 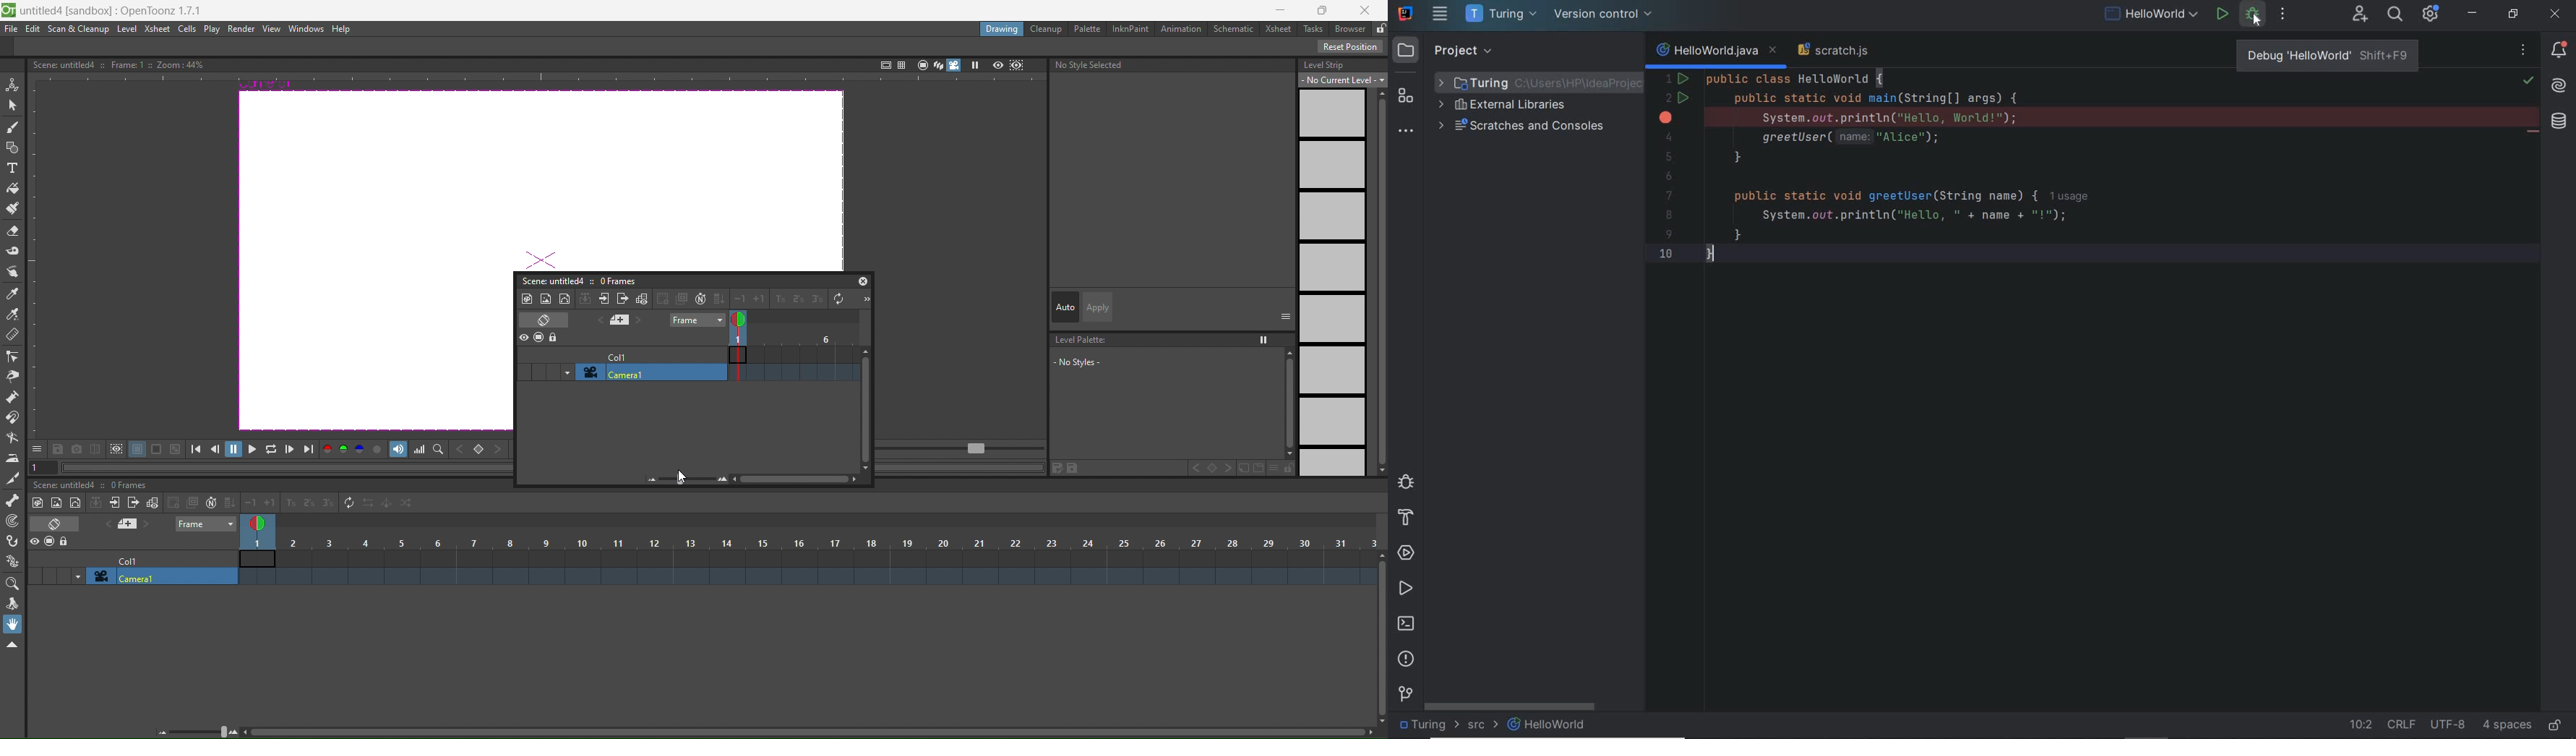 I want to click on tape tool, so click(x=13, y=250).